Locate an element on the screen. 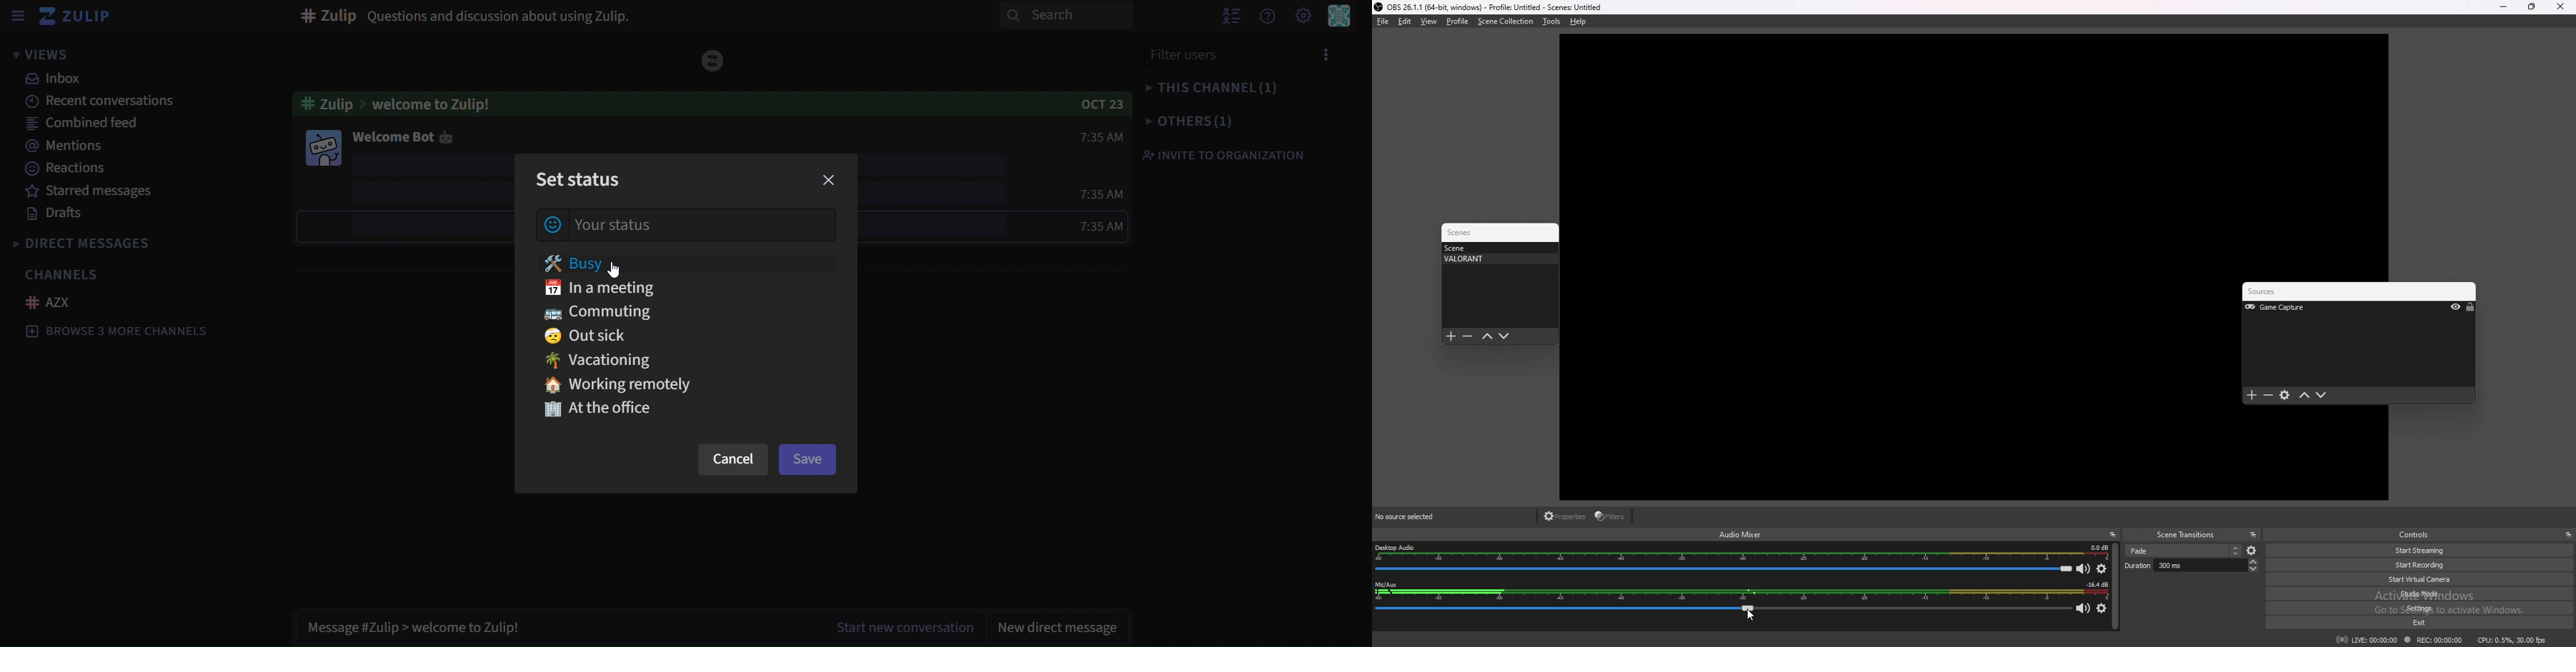 This screenshot has height=672, width=2576. combined feed is located at coordinates (86, 125).